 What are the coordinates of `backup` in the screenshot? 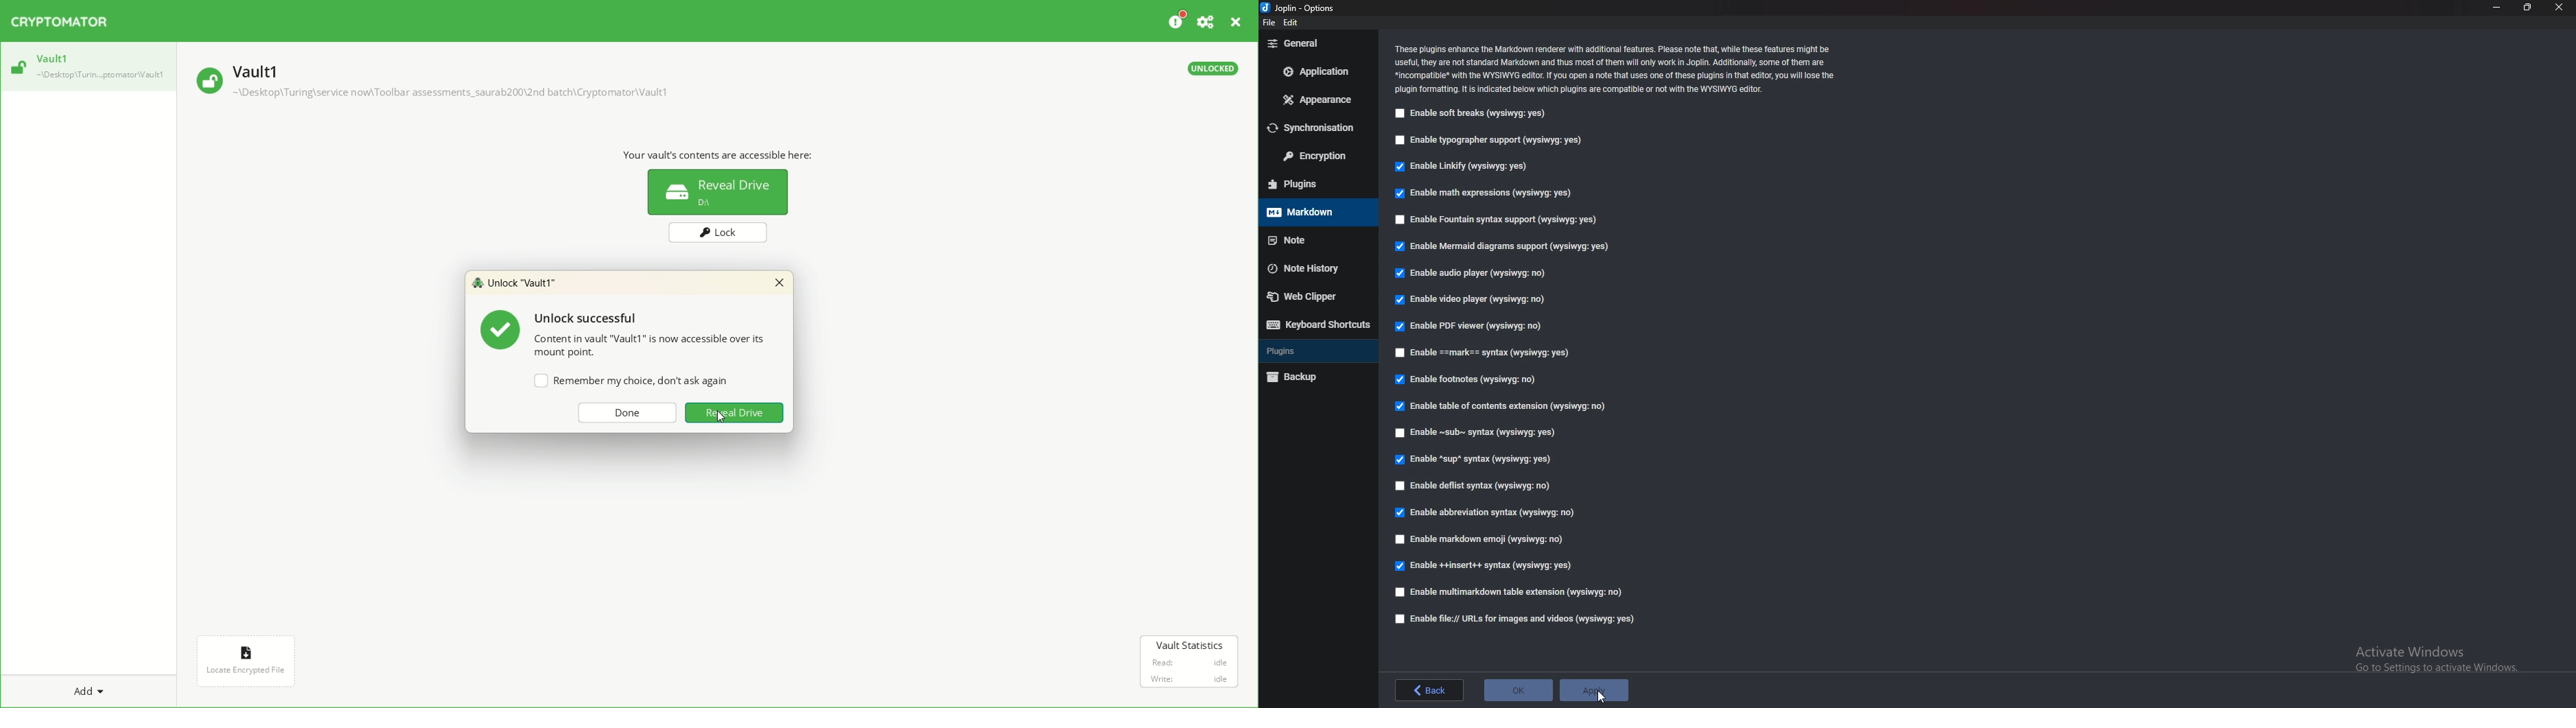 It's located at (1310, 377).